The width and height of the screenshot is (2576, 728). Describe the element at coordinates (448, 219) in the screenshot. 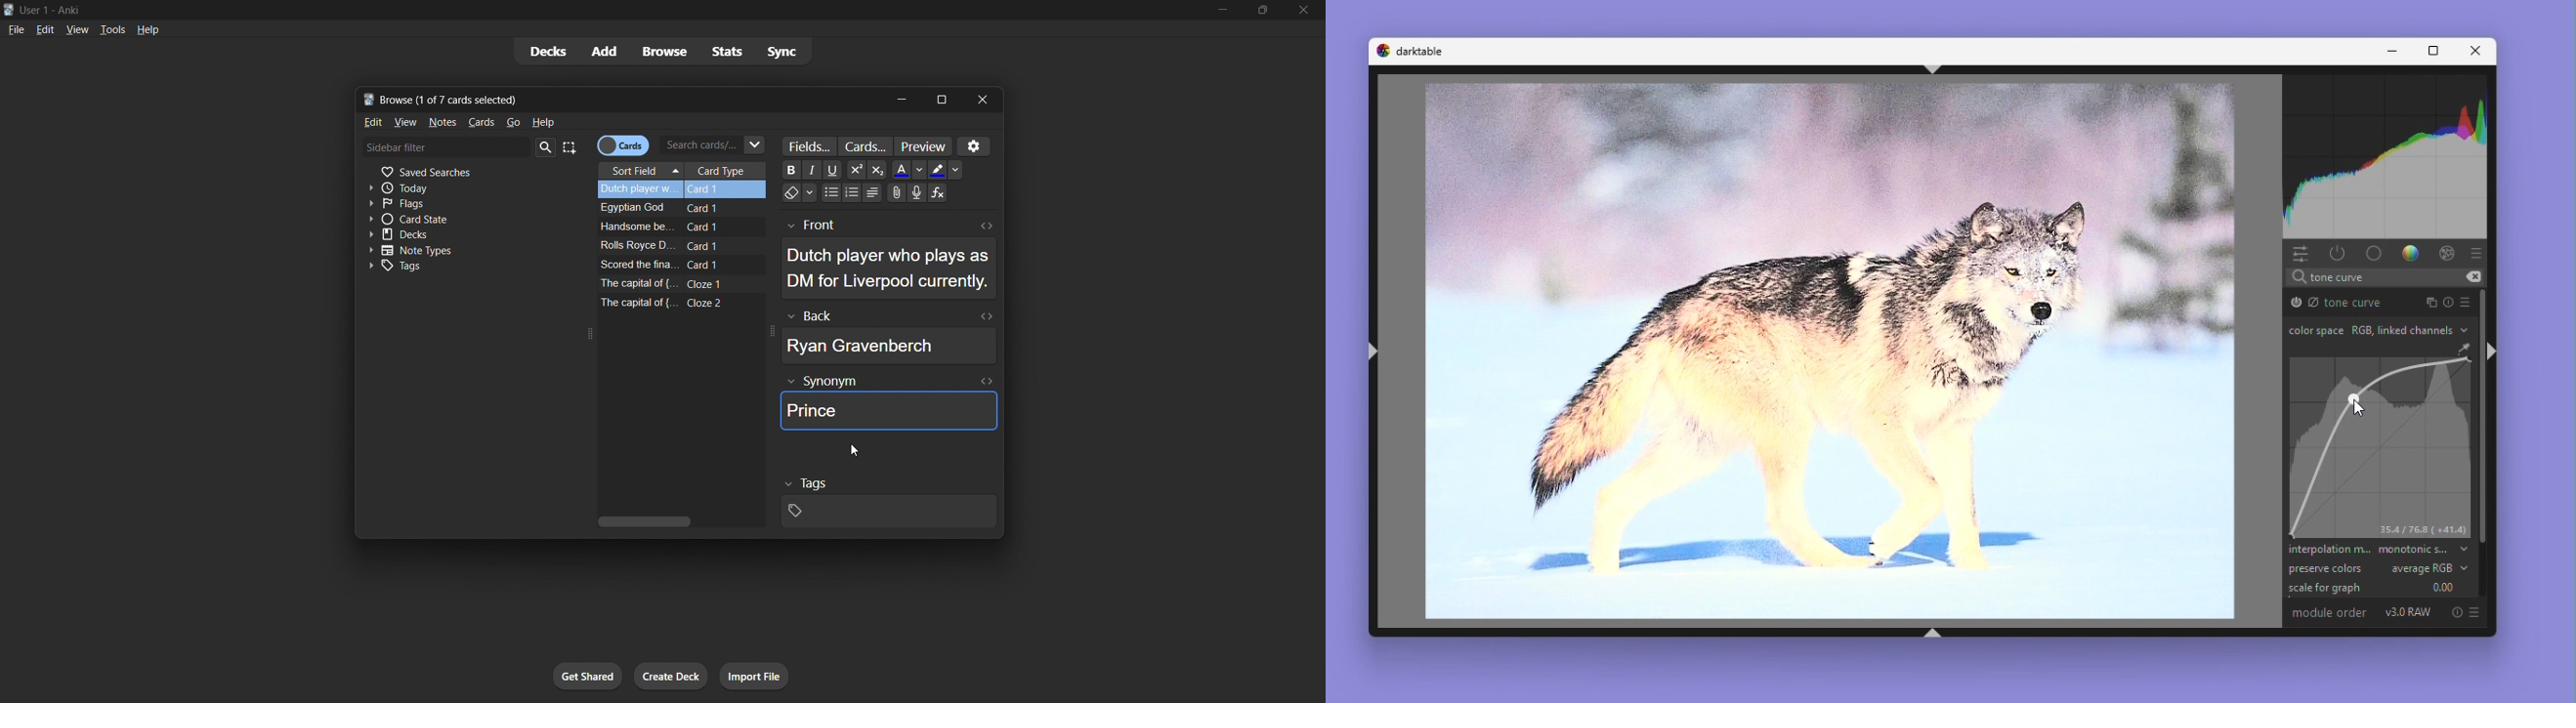

I see `card state toggle` at that location.